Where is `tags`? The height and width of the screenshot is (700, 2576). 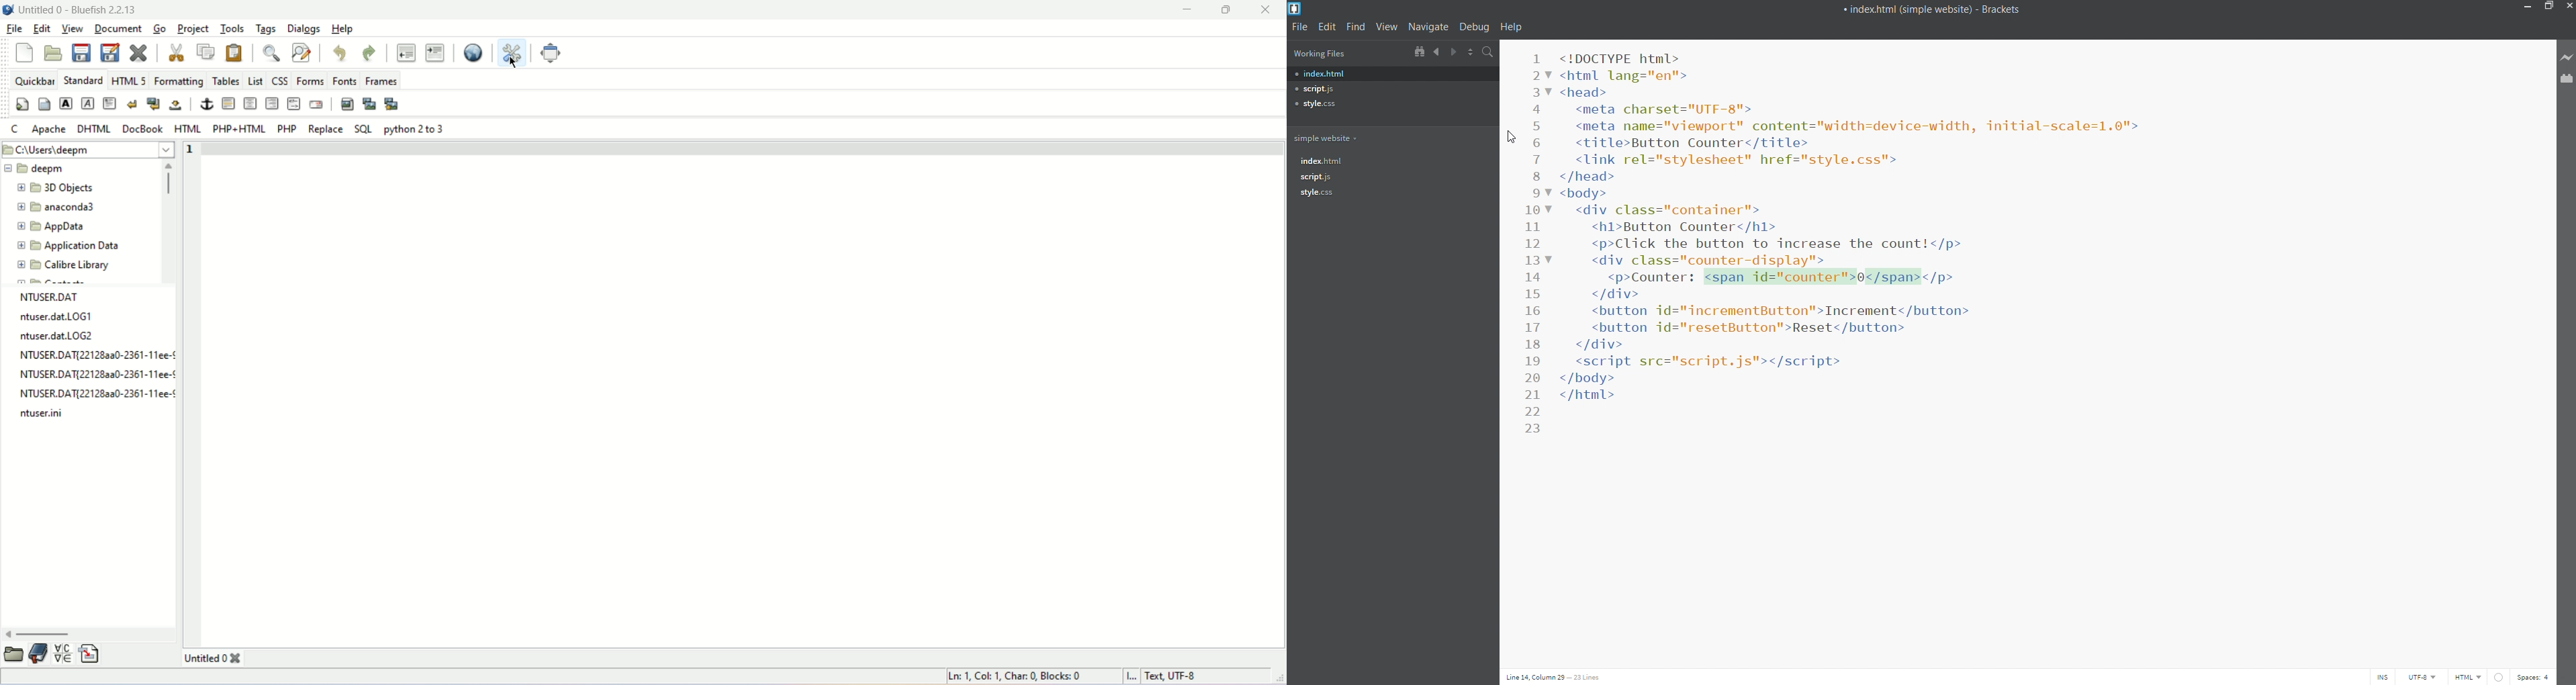
tags is located at coordinates (267, 28).